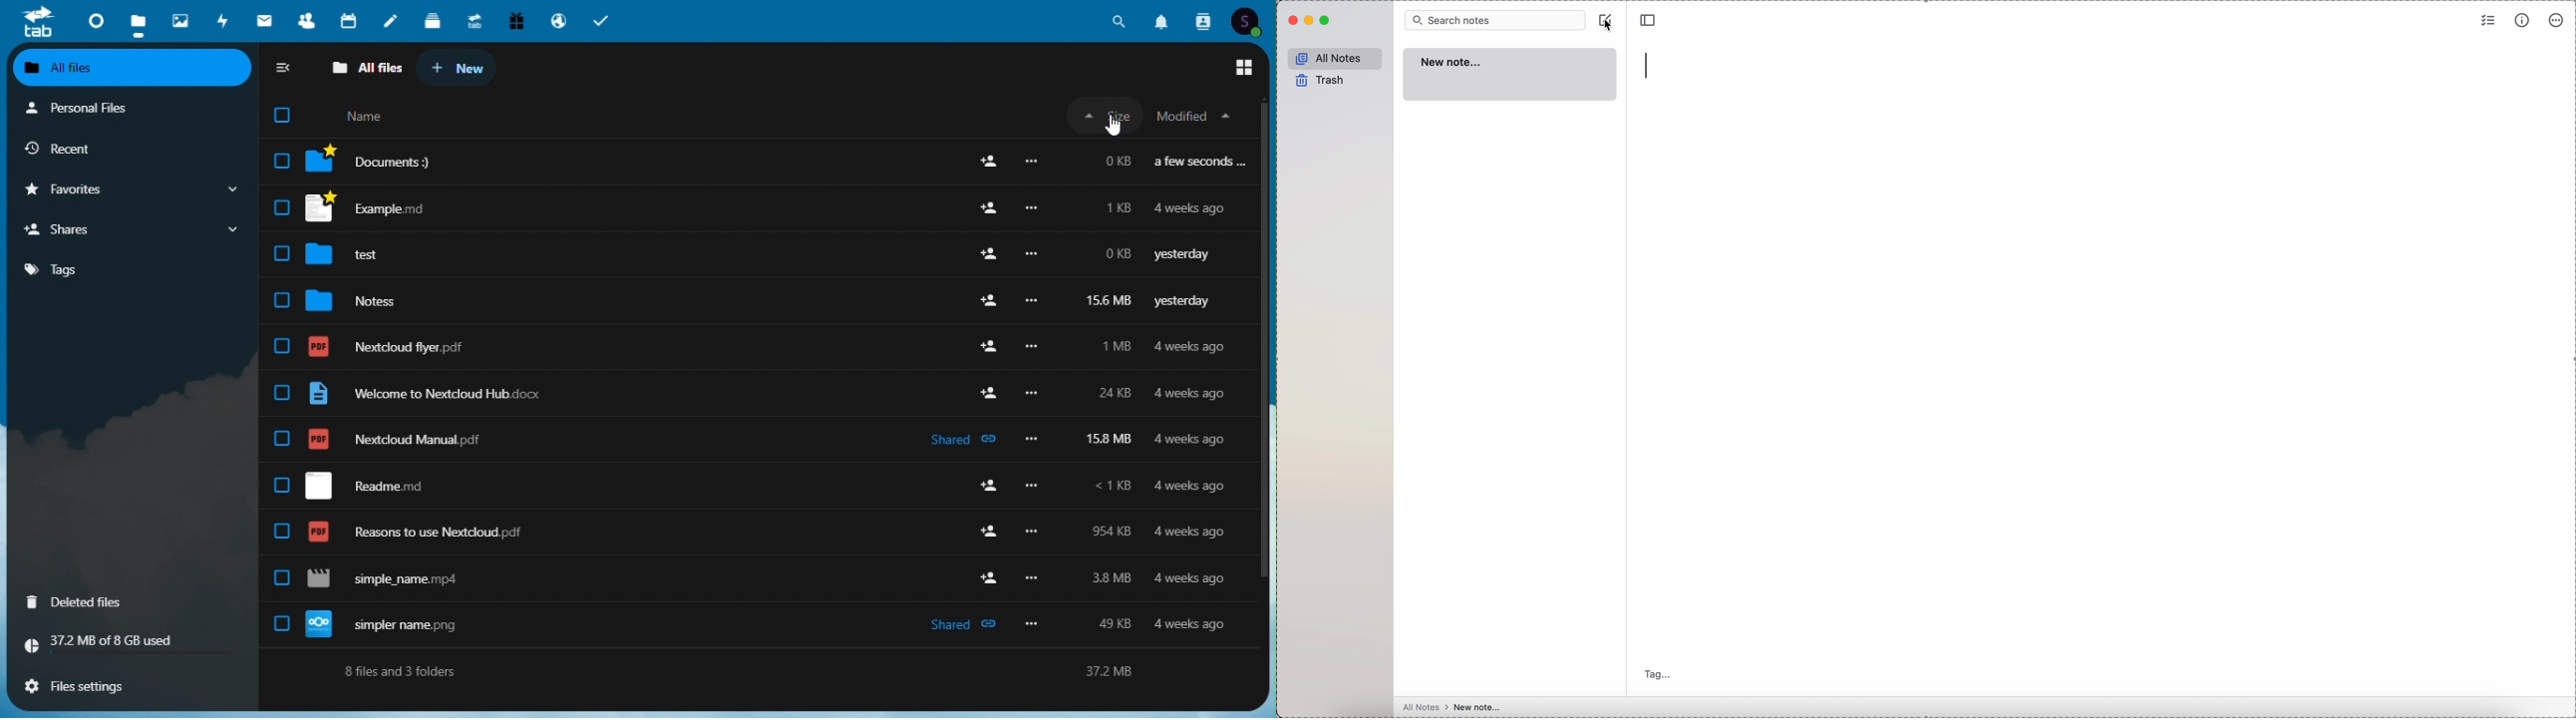 The width and height of the screenshot is (2576, 728). I want to click on New, so click(460, 68).